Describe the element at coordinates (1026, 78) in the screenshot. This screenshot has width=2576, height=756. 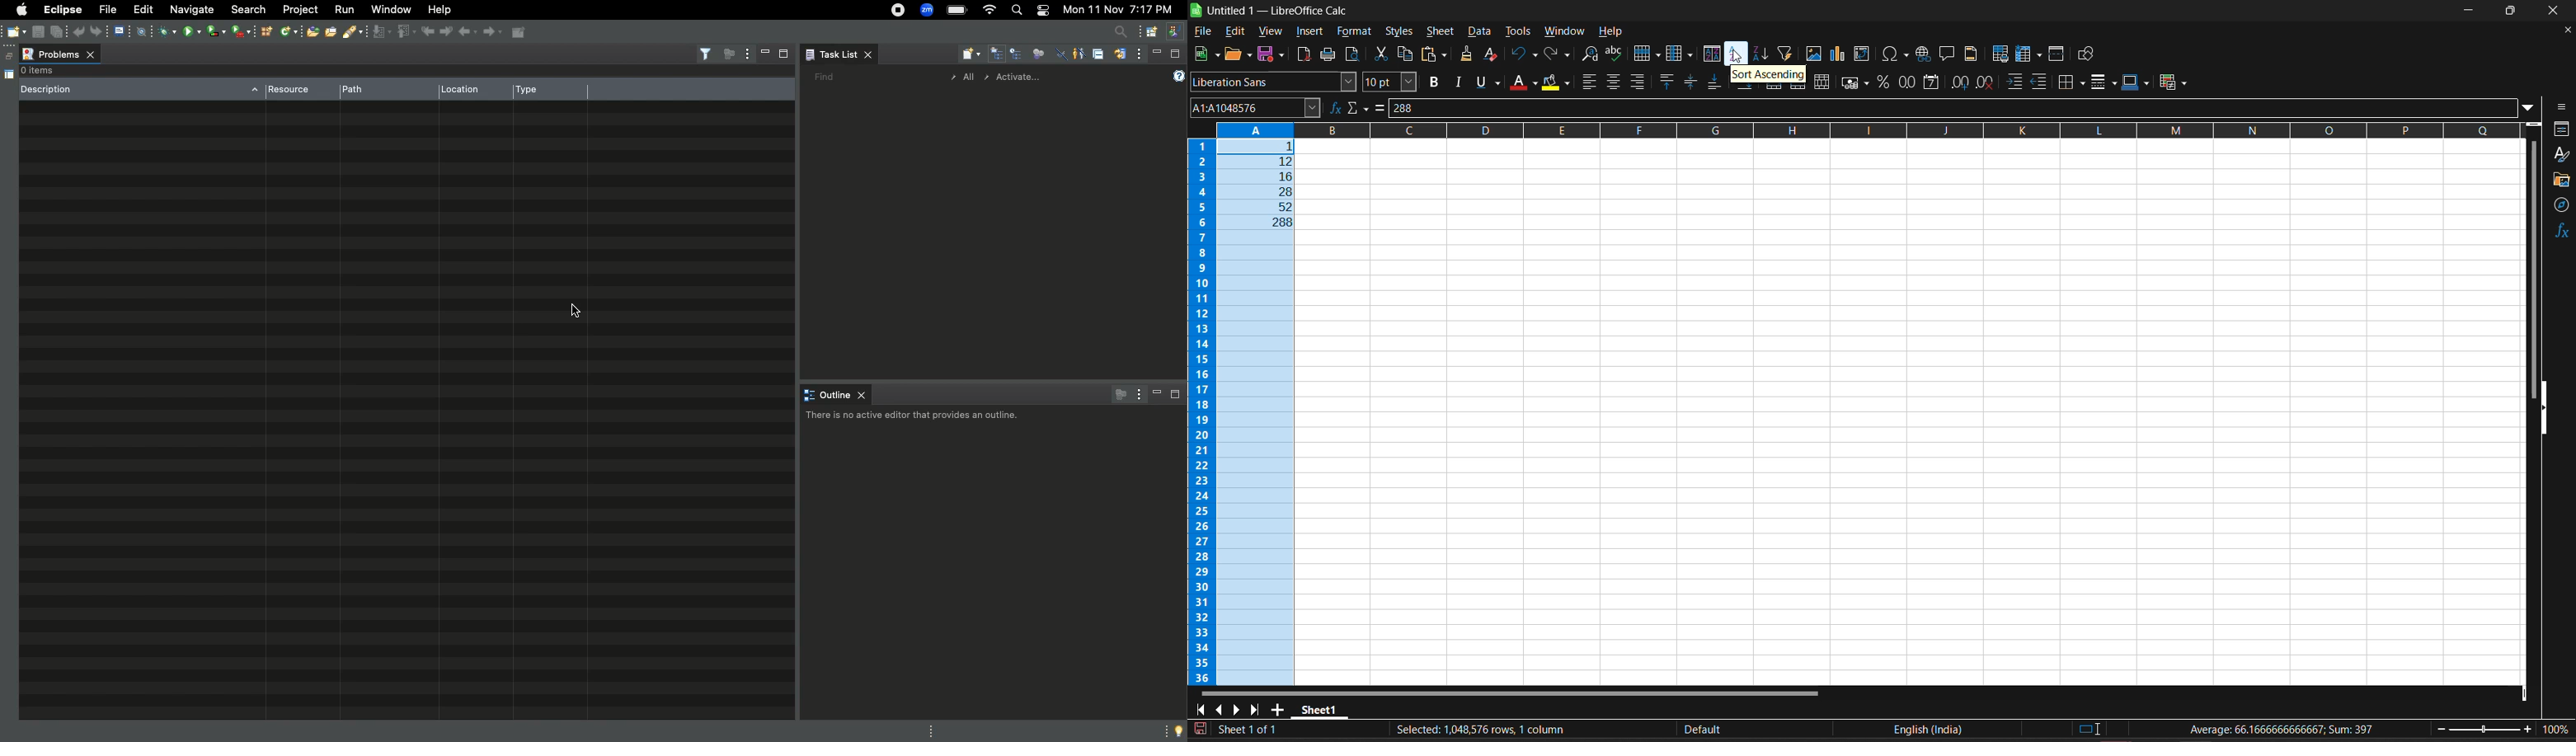
I see `activate` at that location.